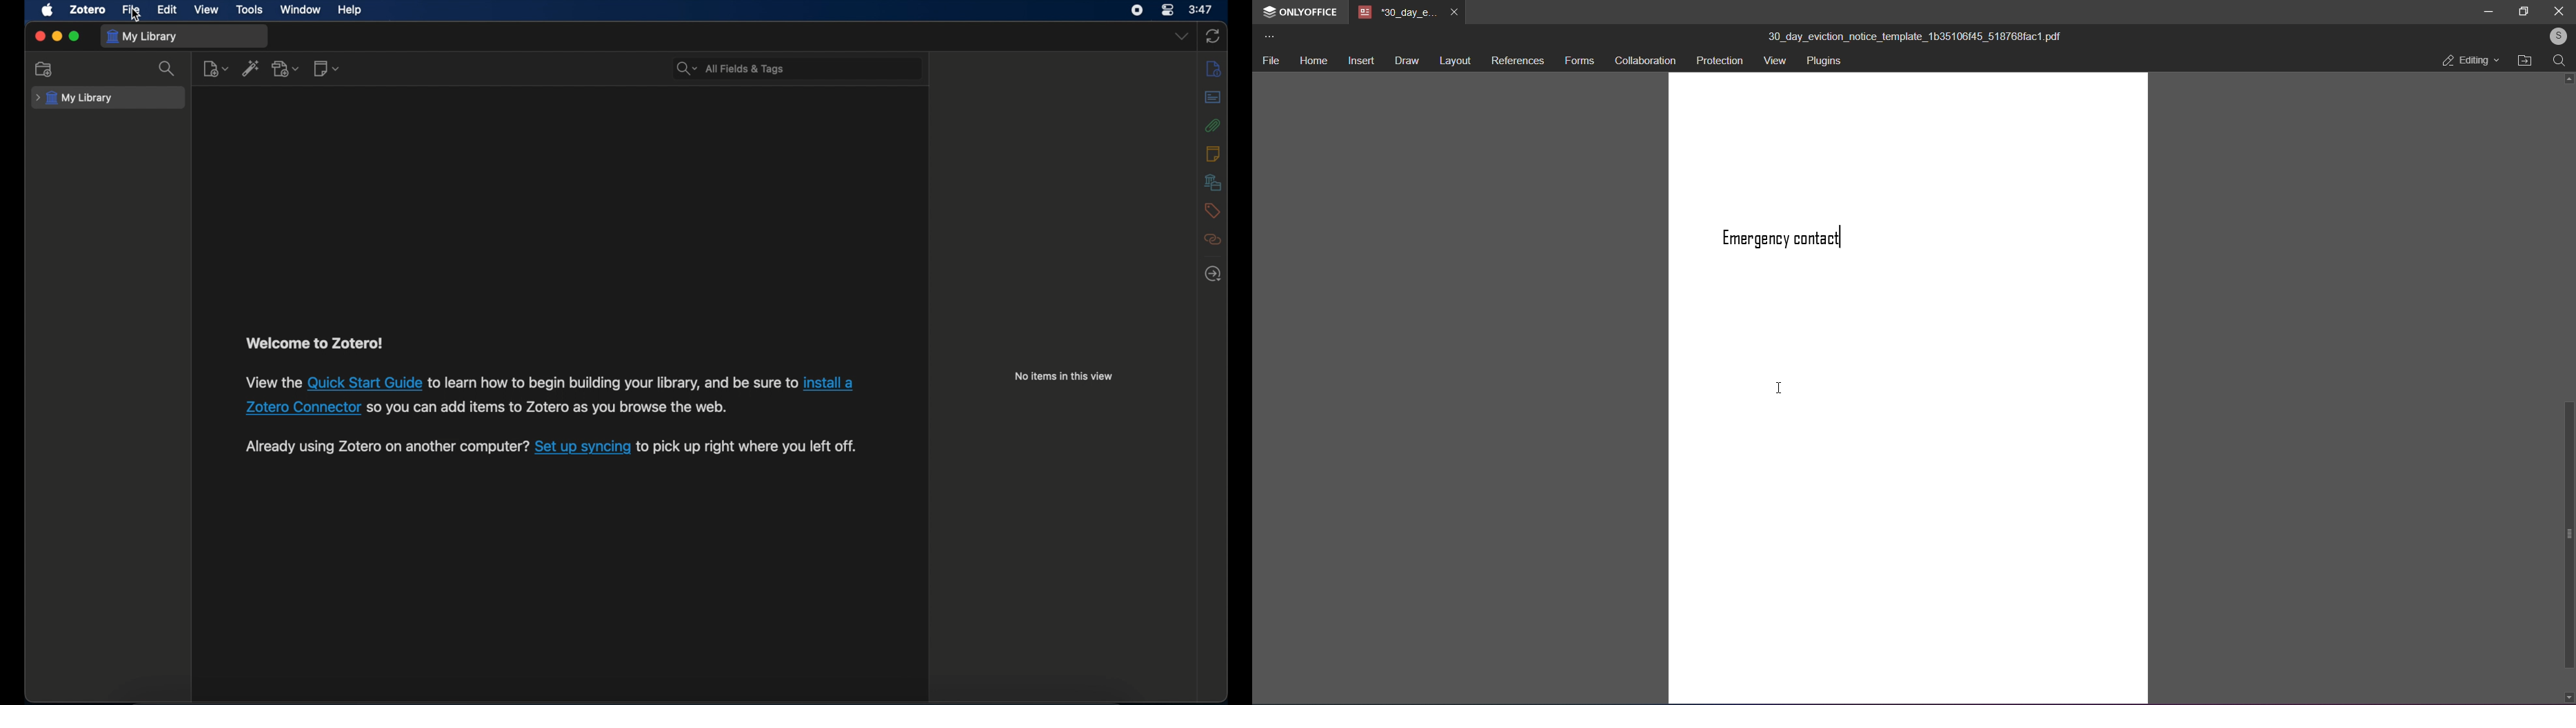 This screenshot has height=728, width=2576. What do you see at coordinates (2568, 695) in the screenshot?
I see `down` at bounding box center [2568, 695].